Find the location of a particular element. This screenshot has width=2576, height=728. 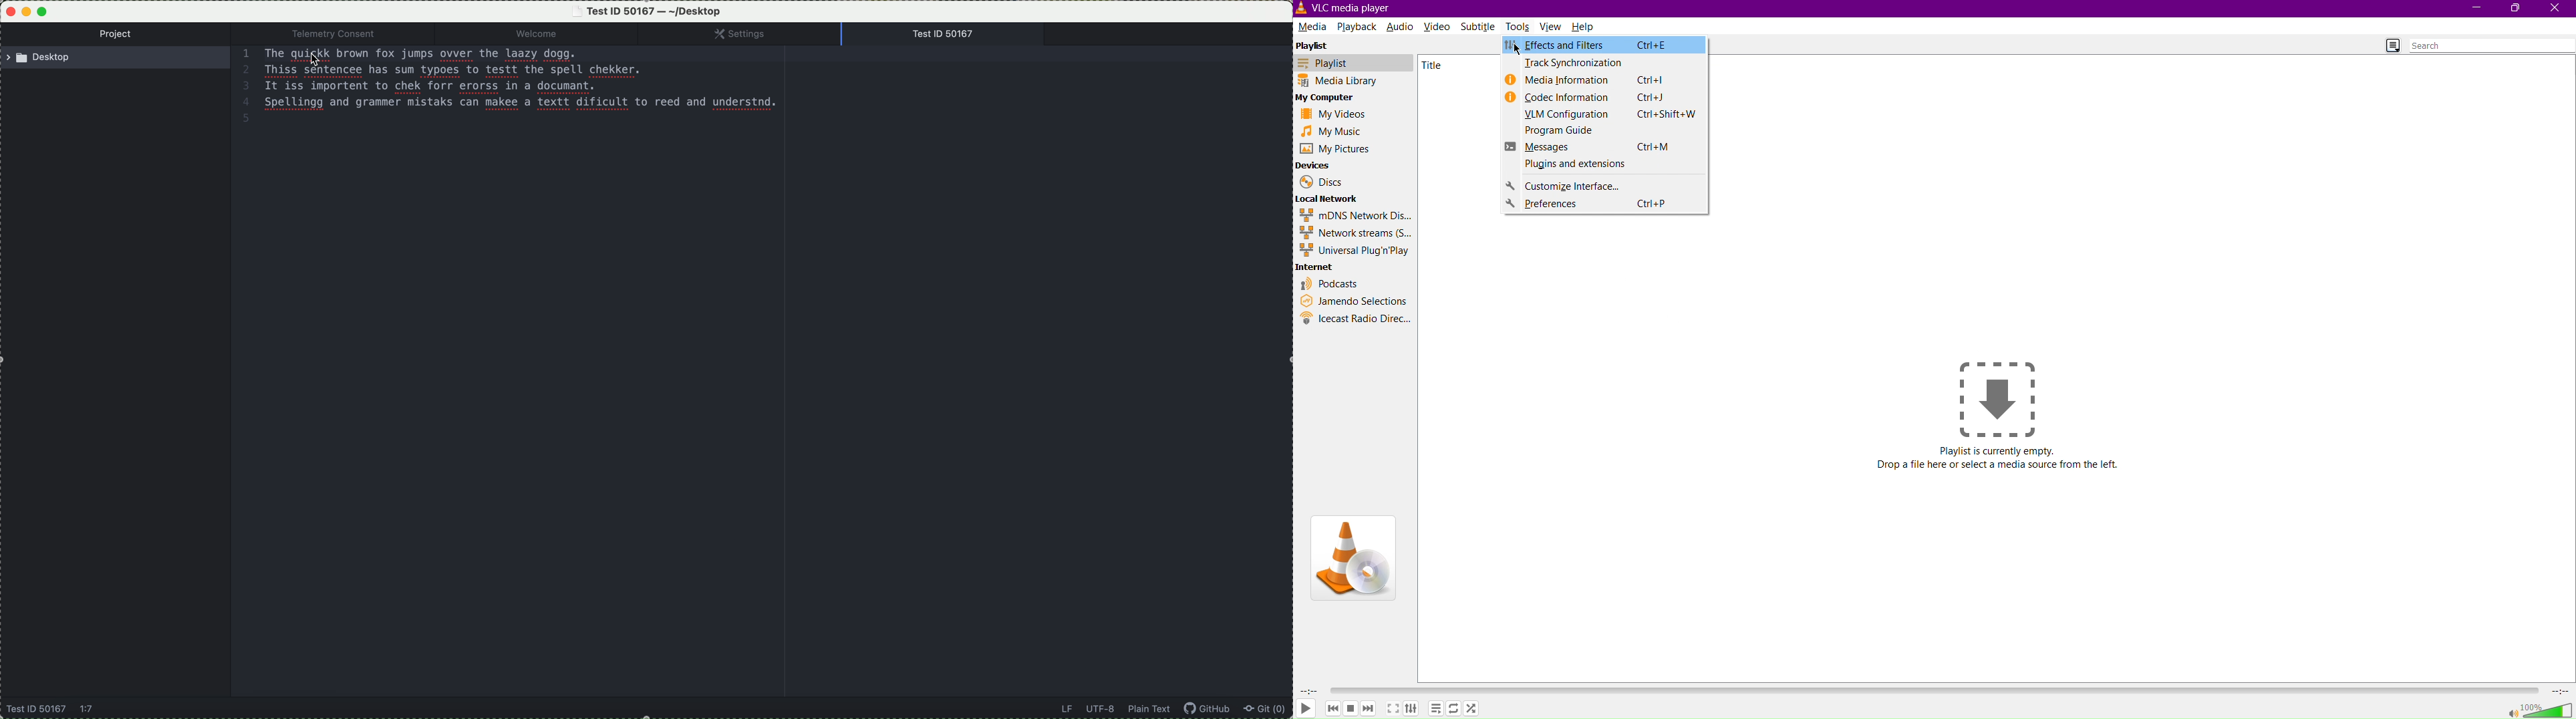

Messages Ctrl + M is located at coordinates (1605, 148).